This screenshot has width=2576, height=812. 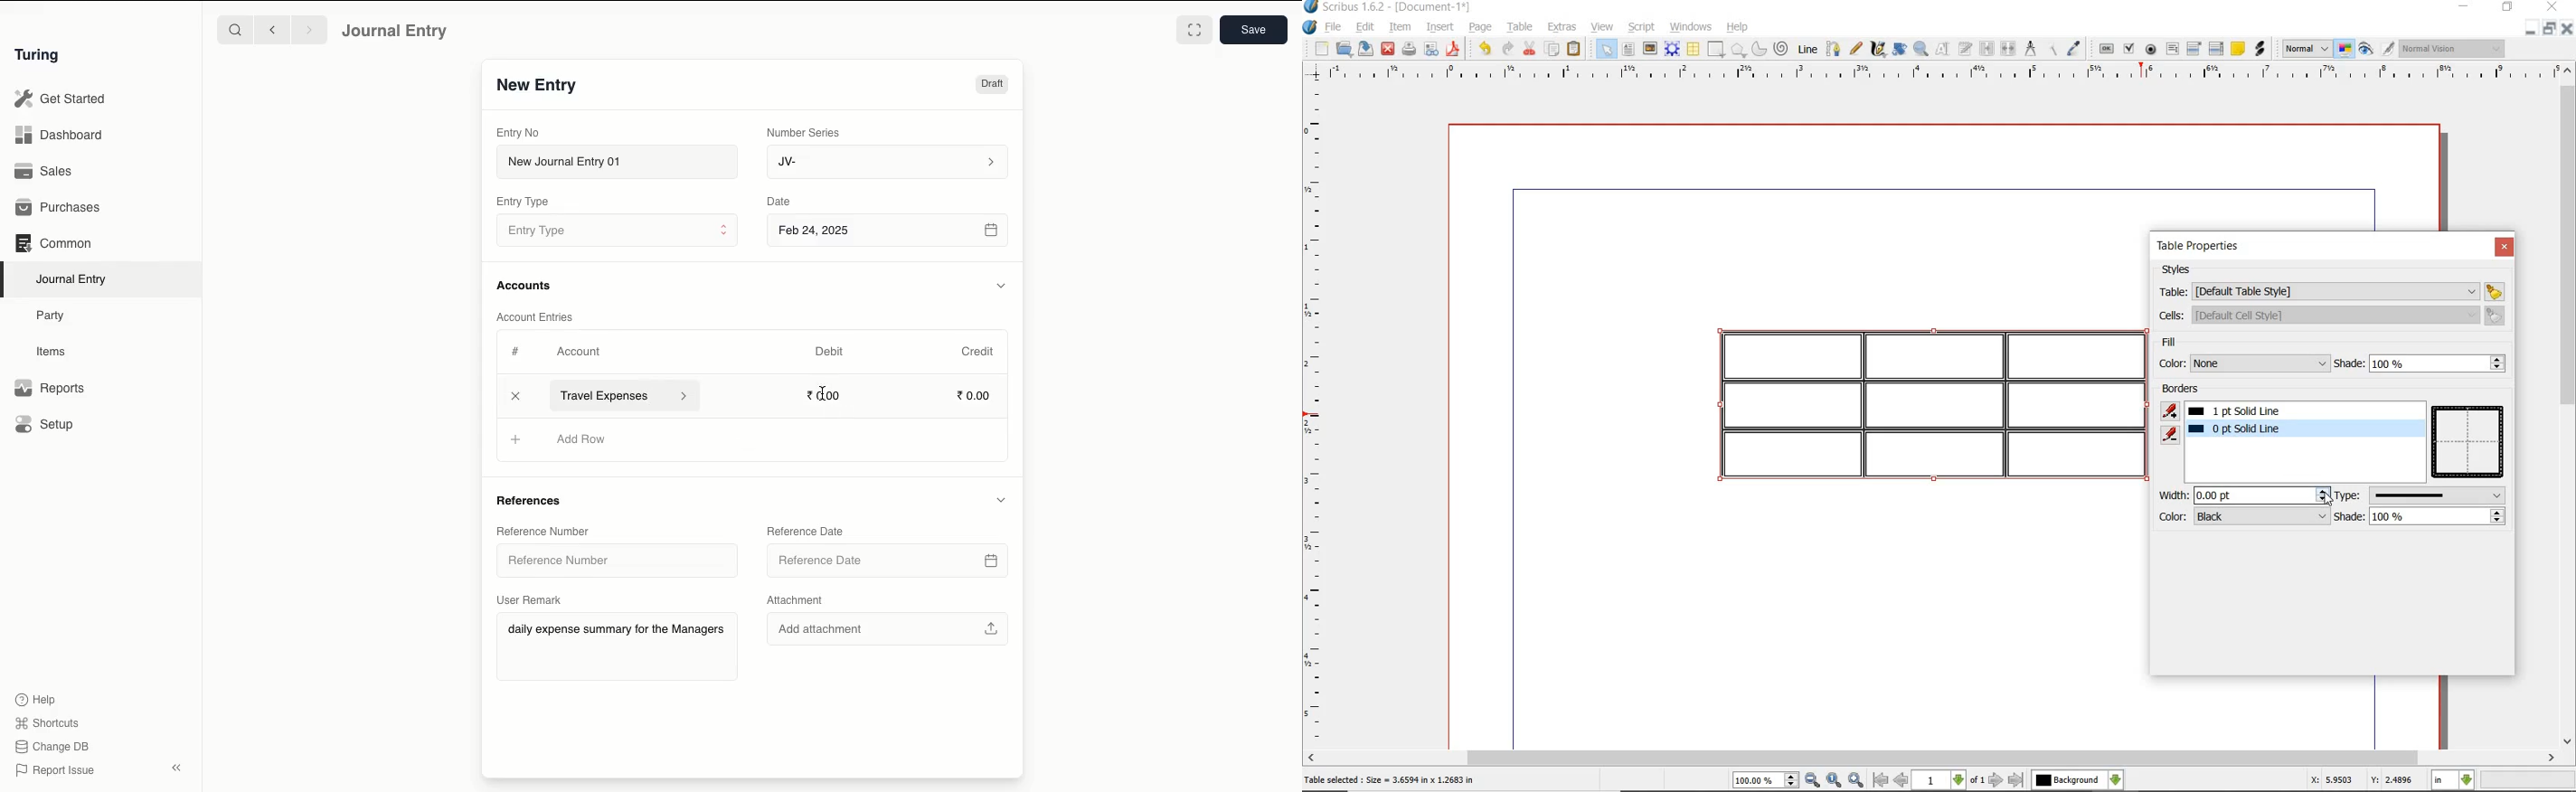 What do you see at coordinates (2009, 49) in the screenshot?
I see `unlink text frames` at bounding box center [2009, 49].